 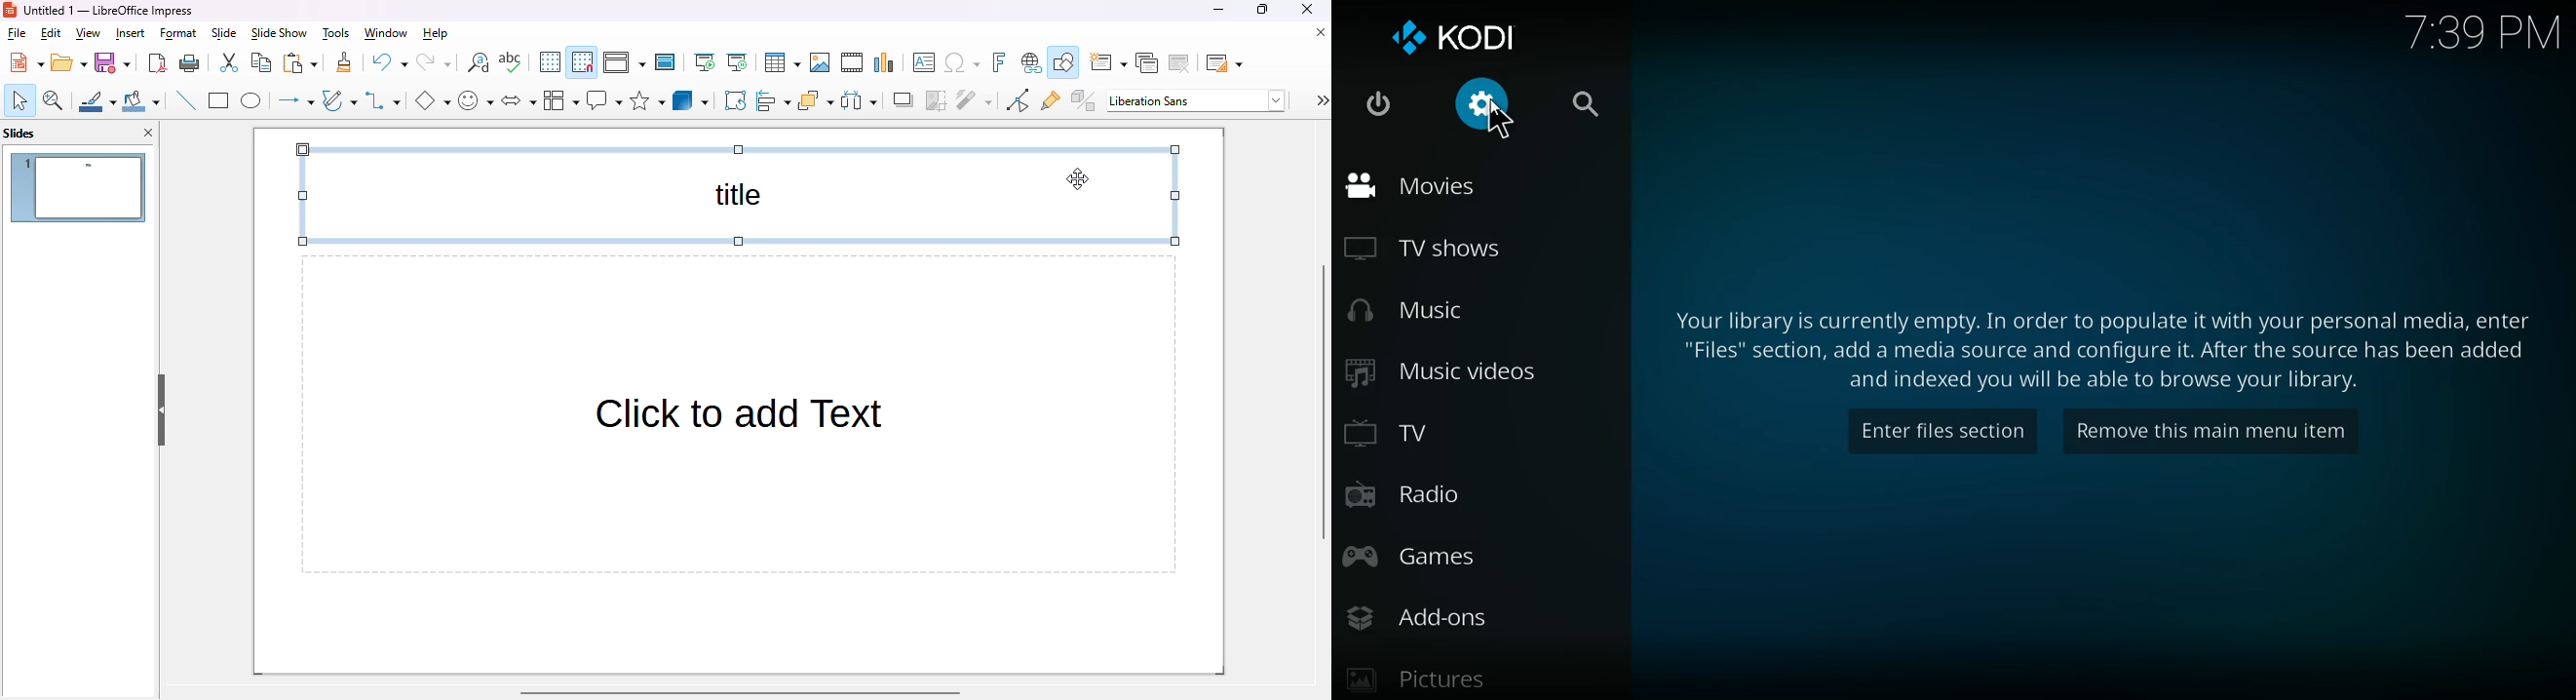 What do you see at coordinates (816, 100) in the screenshot?
I see `arrange` at bounding box center [816, 100].